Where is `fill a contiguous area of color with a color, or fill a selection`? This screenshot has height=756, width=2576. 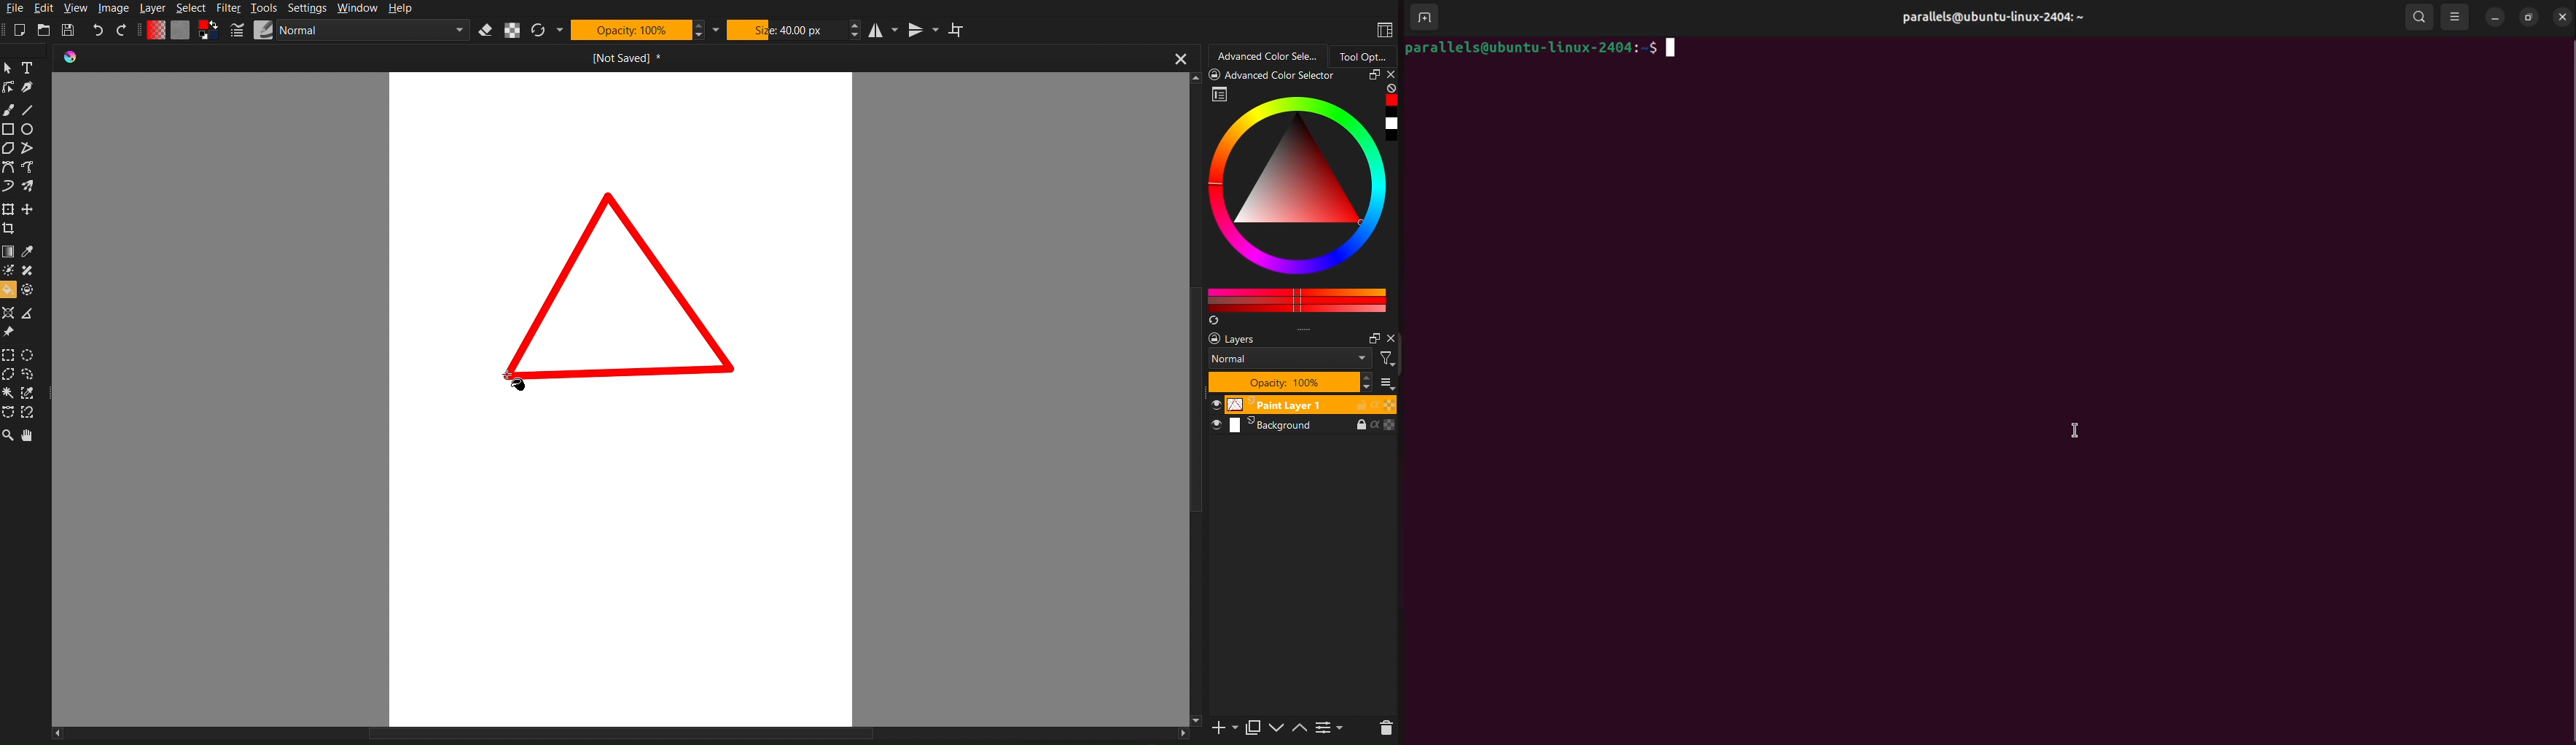
fill a contiguous area of color with a color, or fill a selection is located at coordinates (9, 289).